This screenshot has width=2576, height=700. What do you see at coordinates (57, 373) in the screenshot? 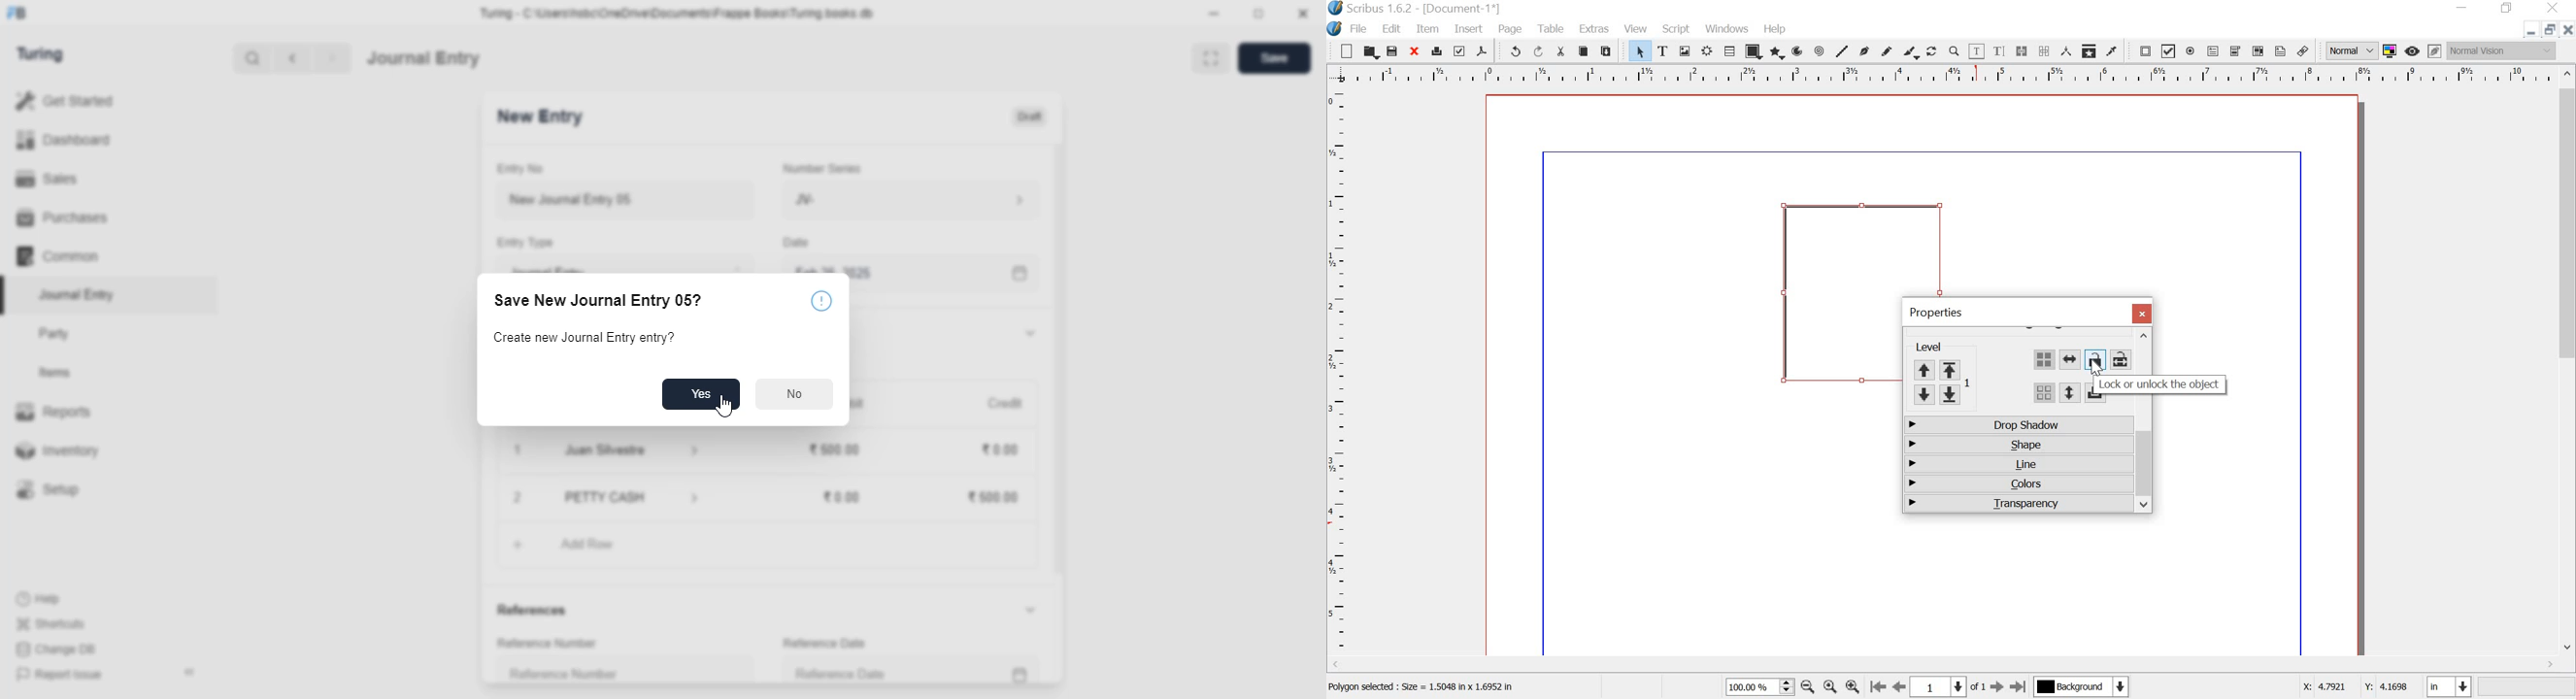
I see `items` at bounding box center [57, 373].